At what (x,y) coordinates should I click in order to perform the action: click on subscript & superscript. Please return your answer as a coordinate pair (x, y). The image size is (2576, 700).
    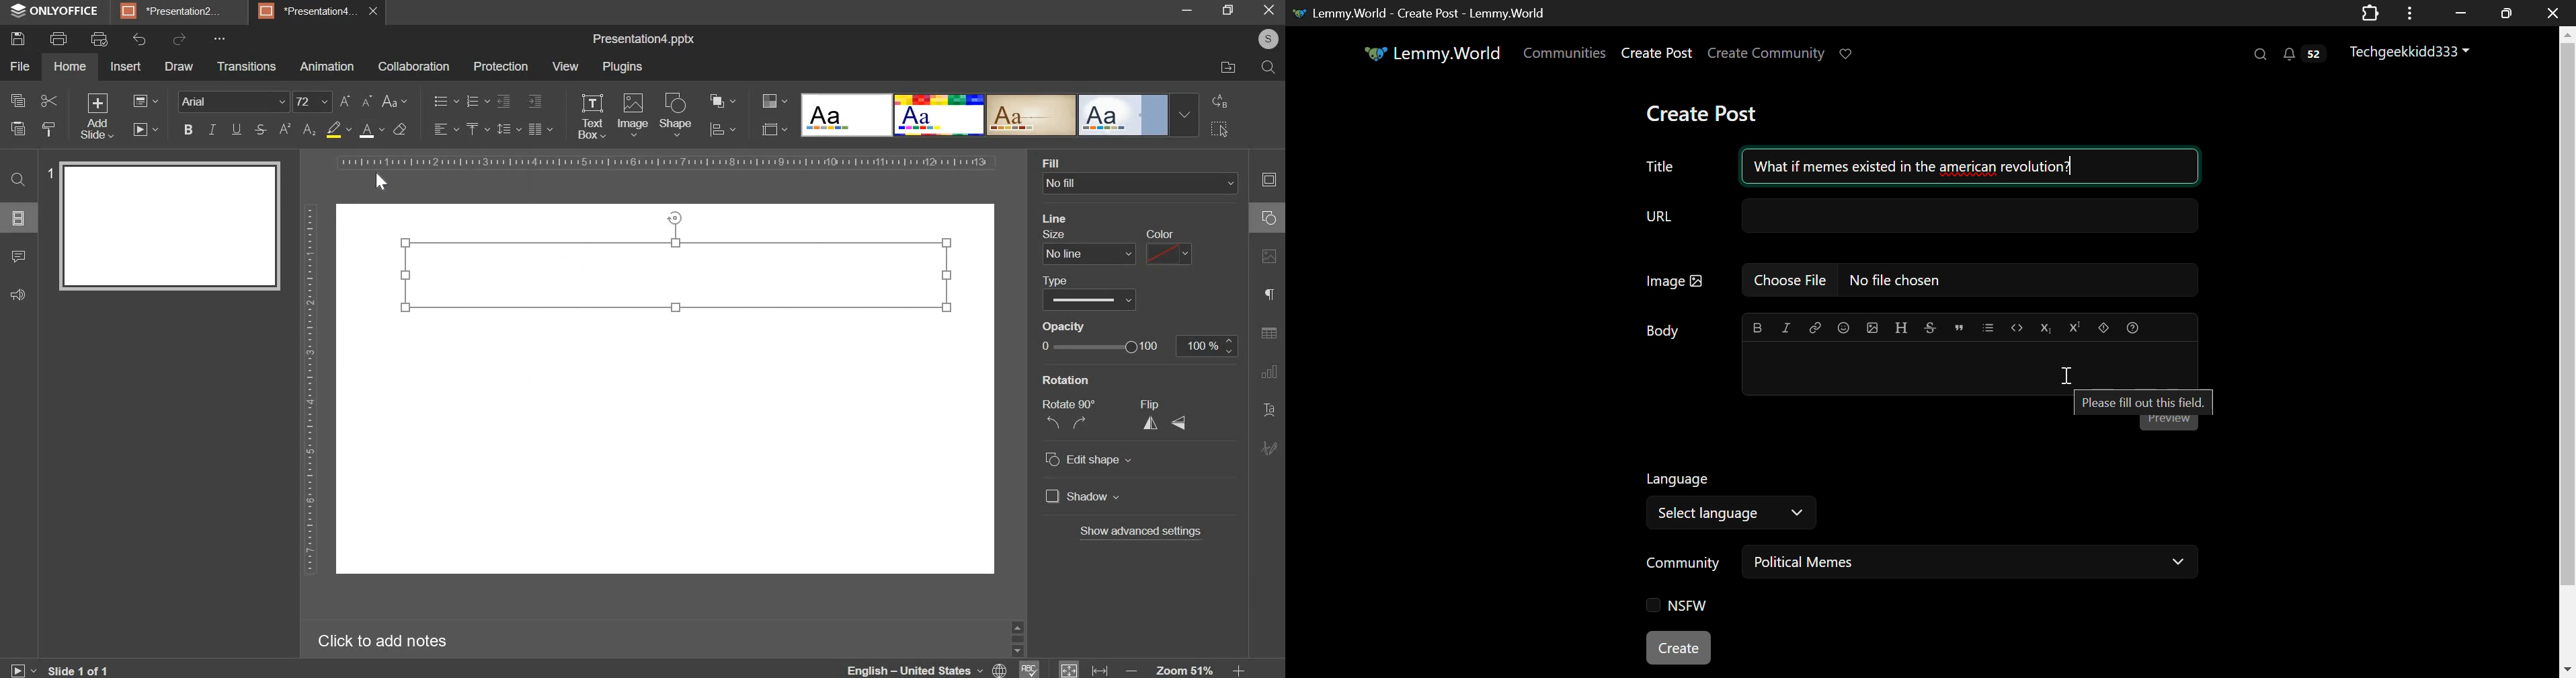
    Looking at the image, I should click on (297, 129).